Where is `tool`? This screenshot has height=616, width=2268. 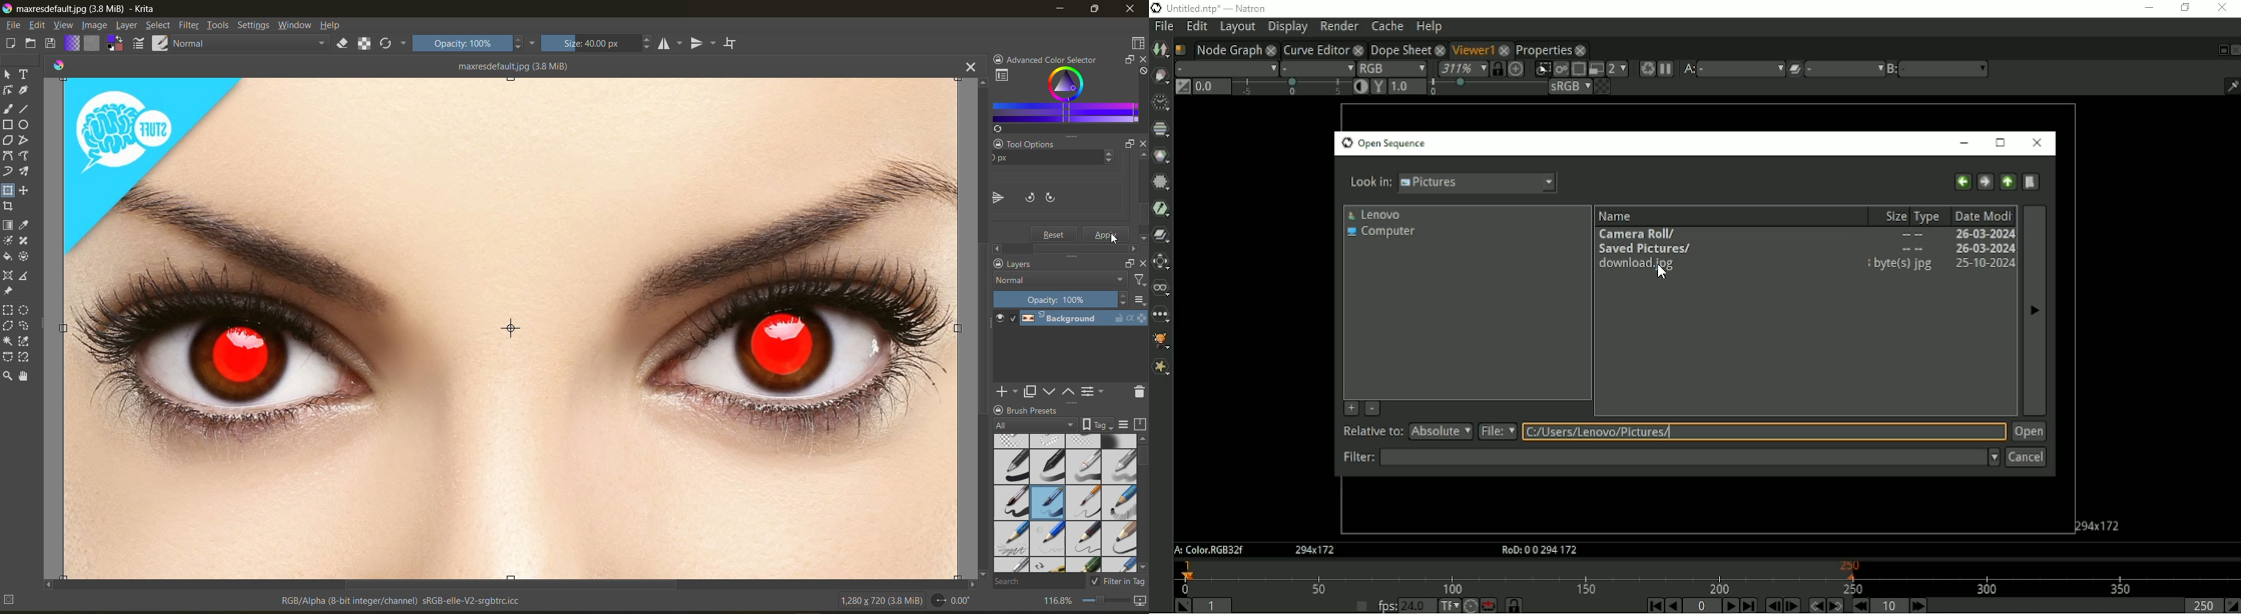
tool is located at coordinates (25, 126).